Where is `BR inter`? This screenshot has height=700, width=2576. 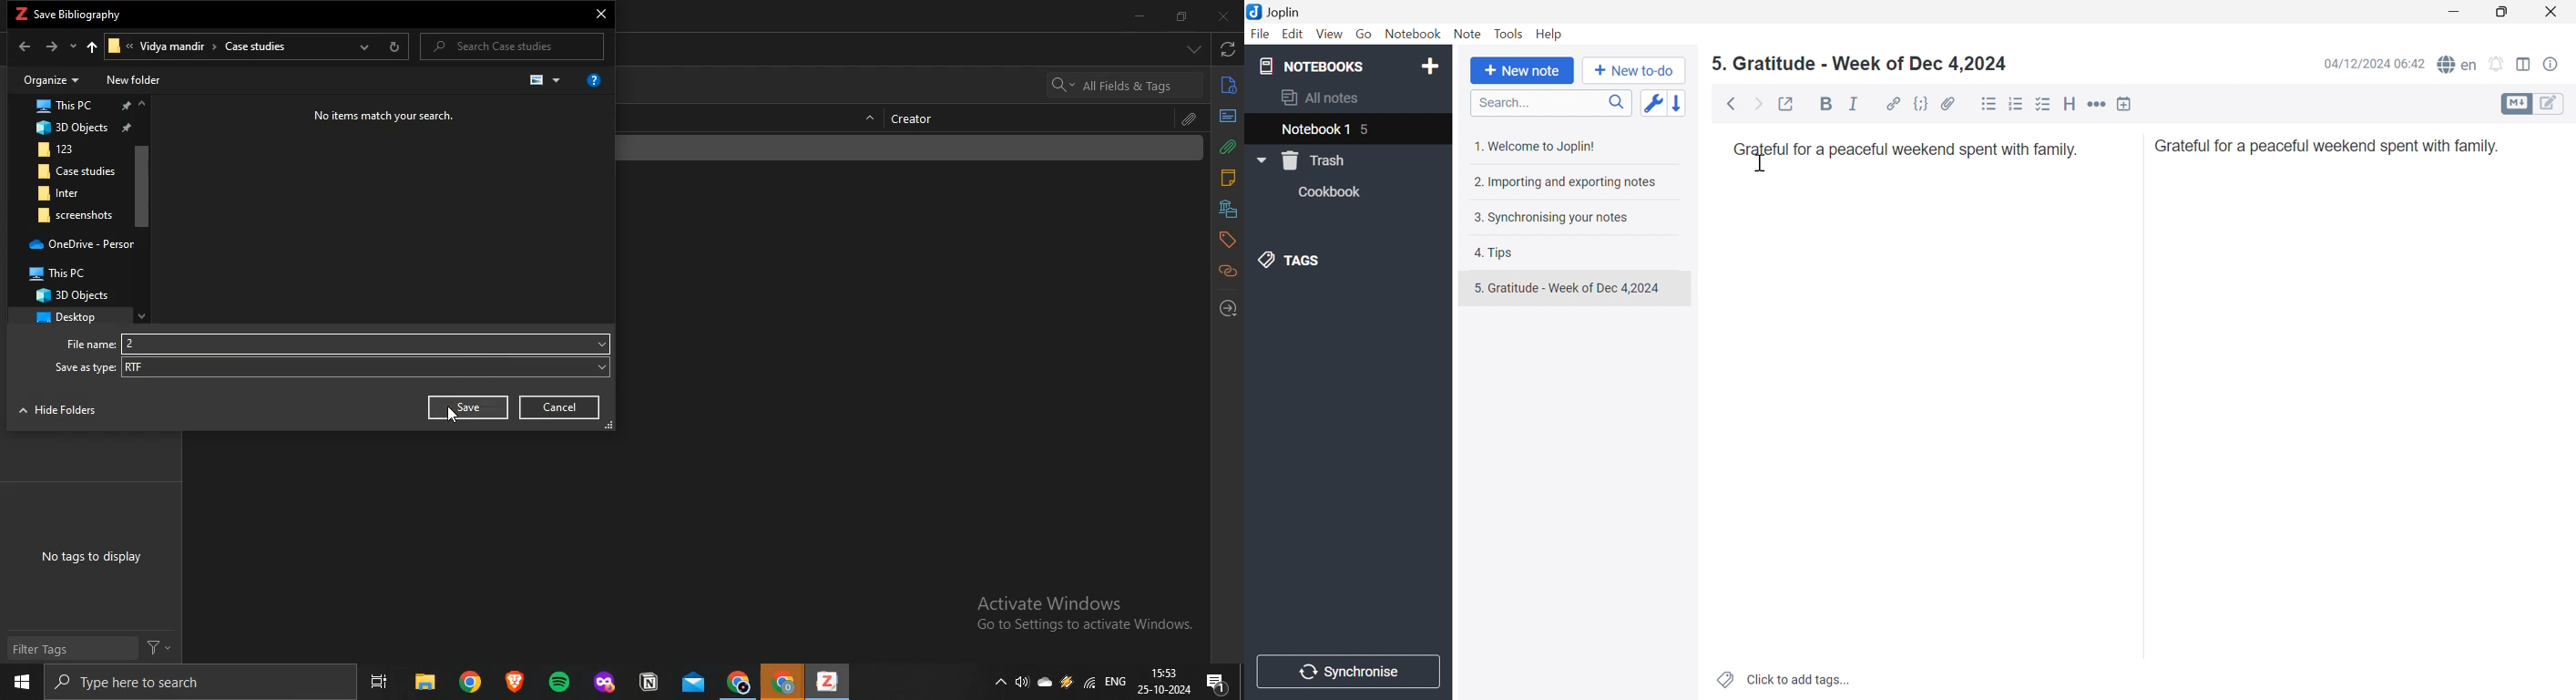 BR inter is located at coordinates (78, 193).